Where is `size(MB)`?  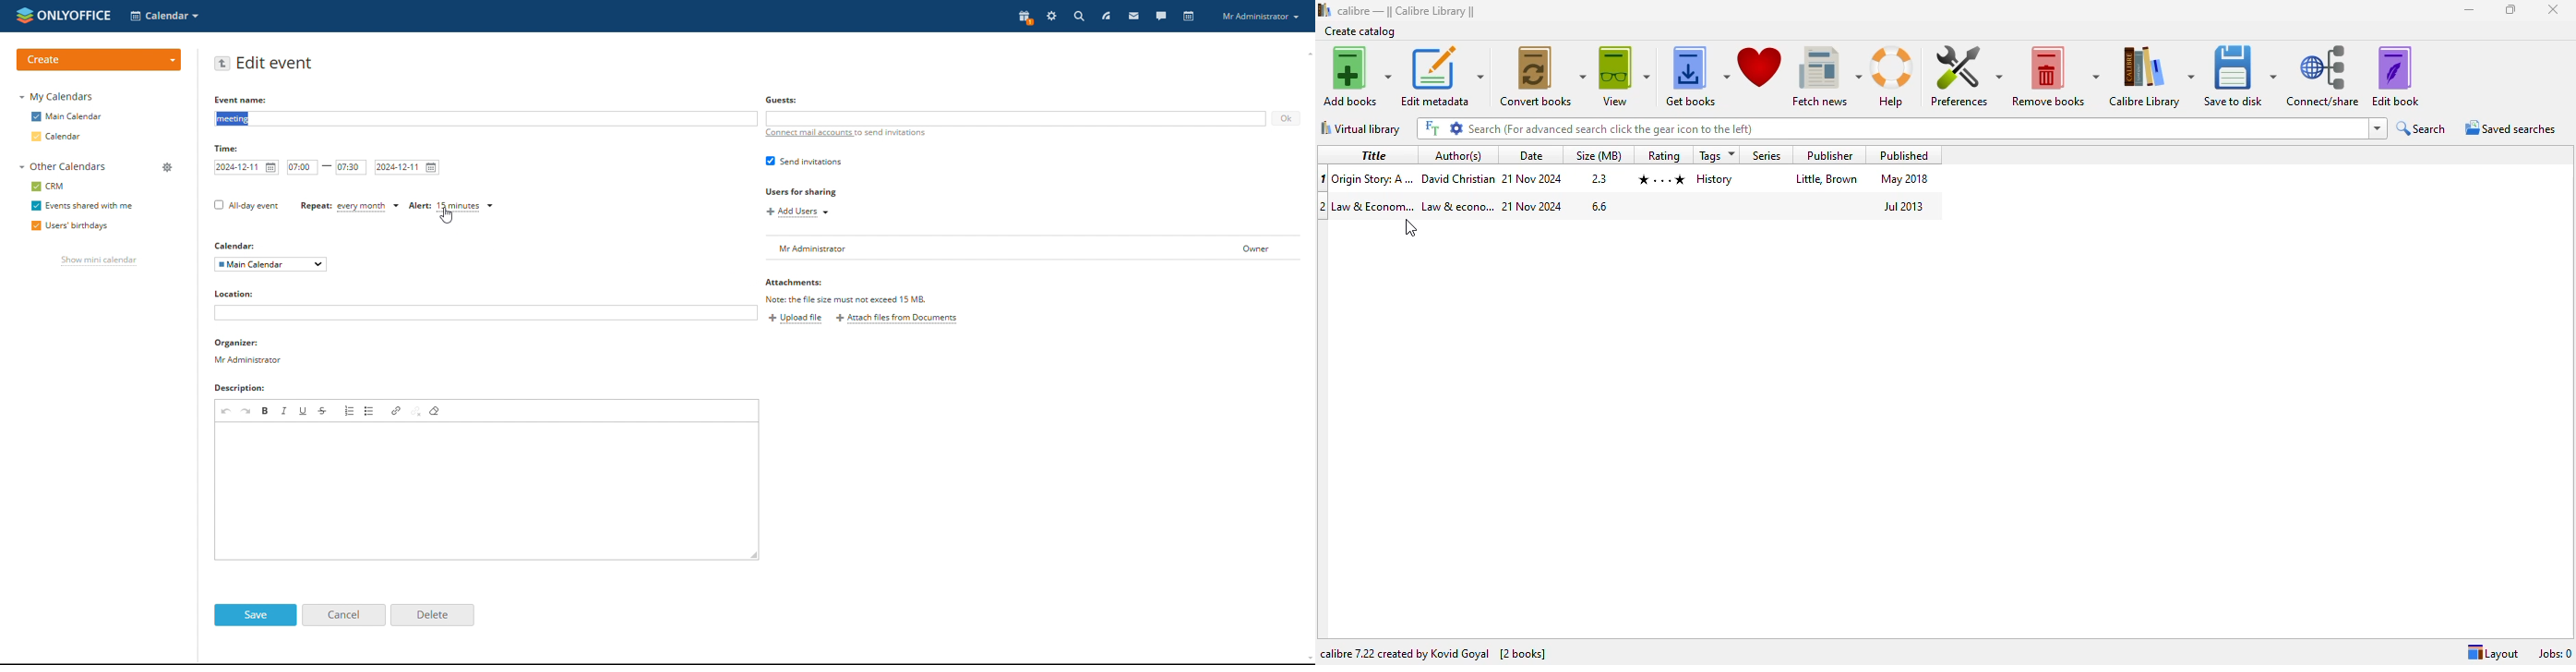
size(MB) is located at coordinates (1600, 155).